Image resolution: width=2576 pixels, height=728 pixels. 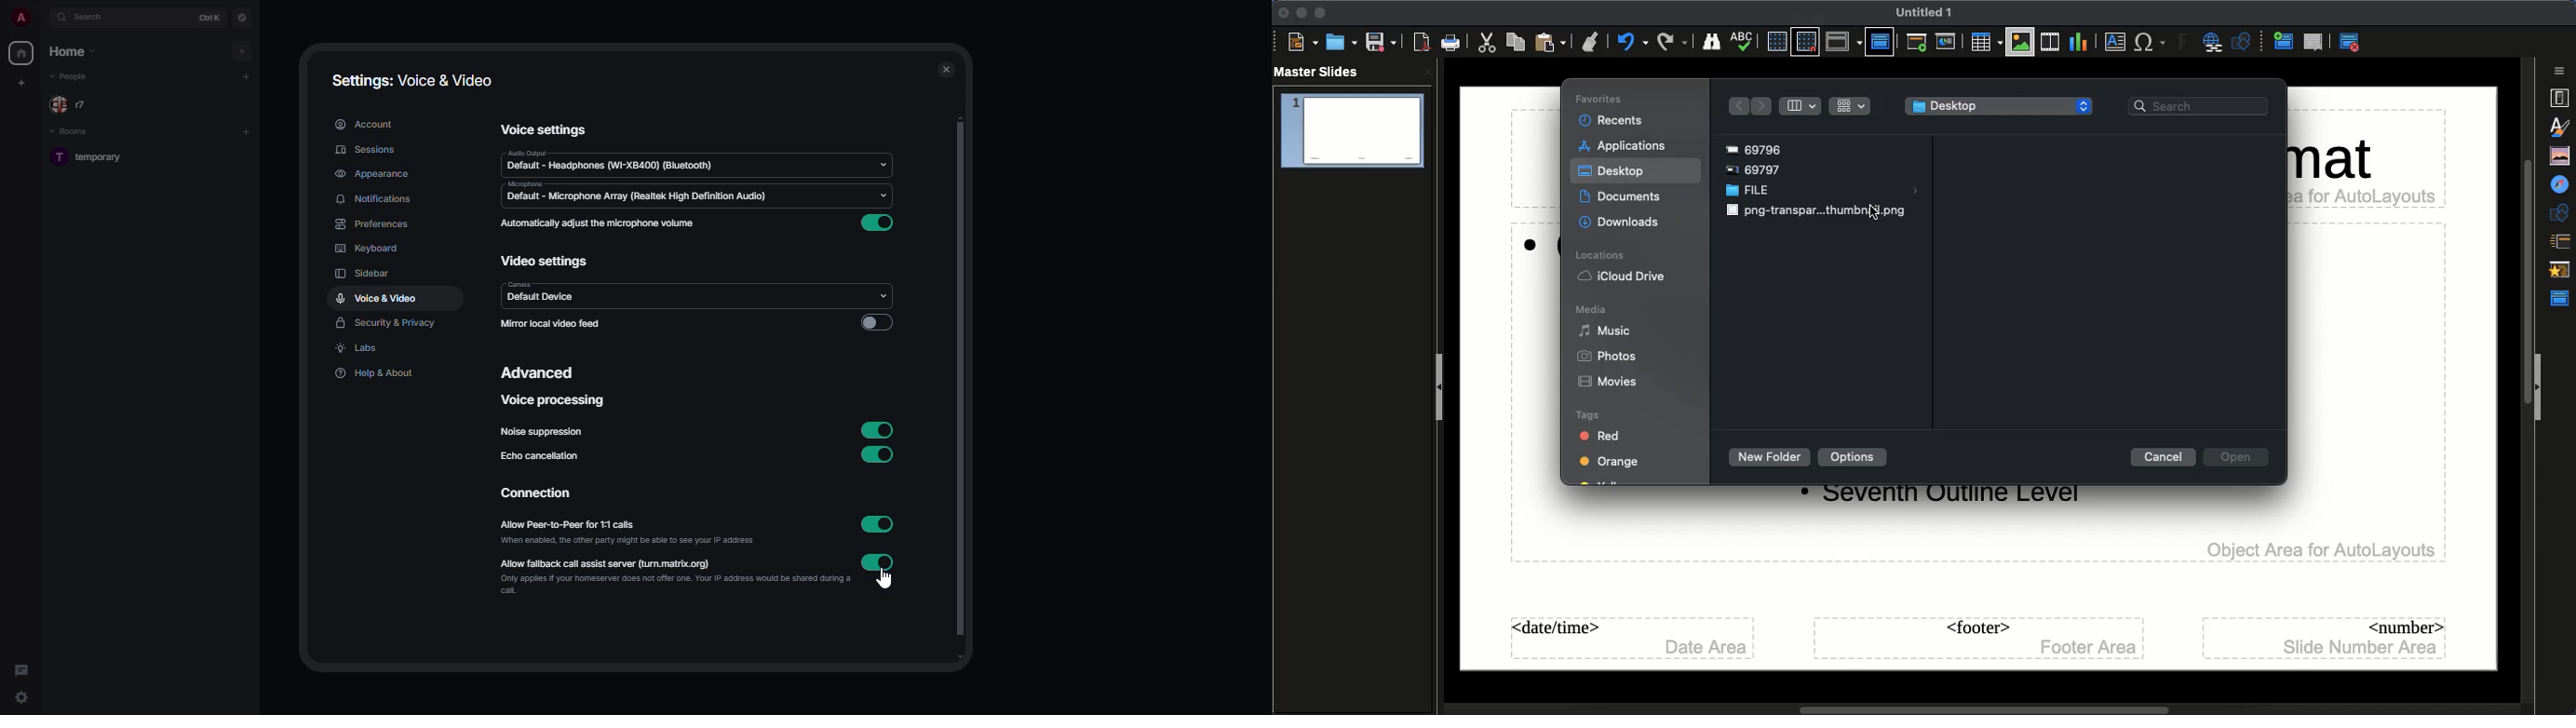 What do you see at coordinates (883, 293) in the screenshot?
I see `drop down` at bounding box center [883, 293].